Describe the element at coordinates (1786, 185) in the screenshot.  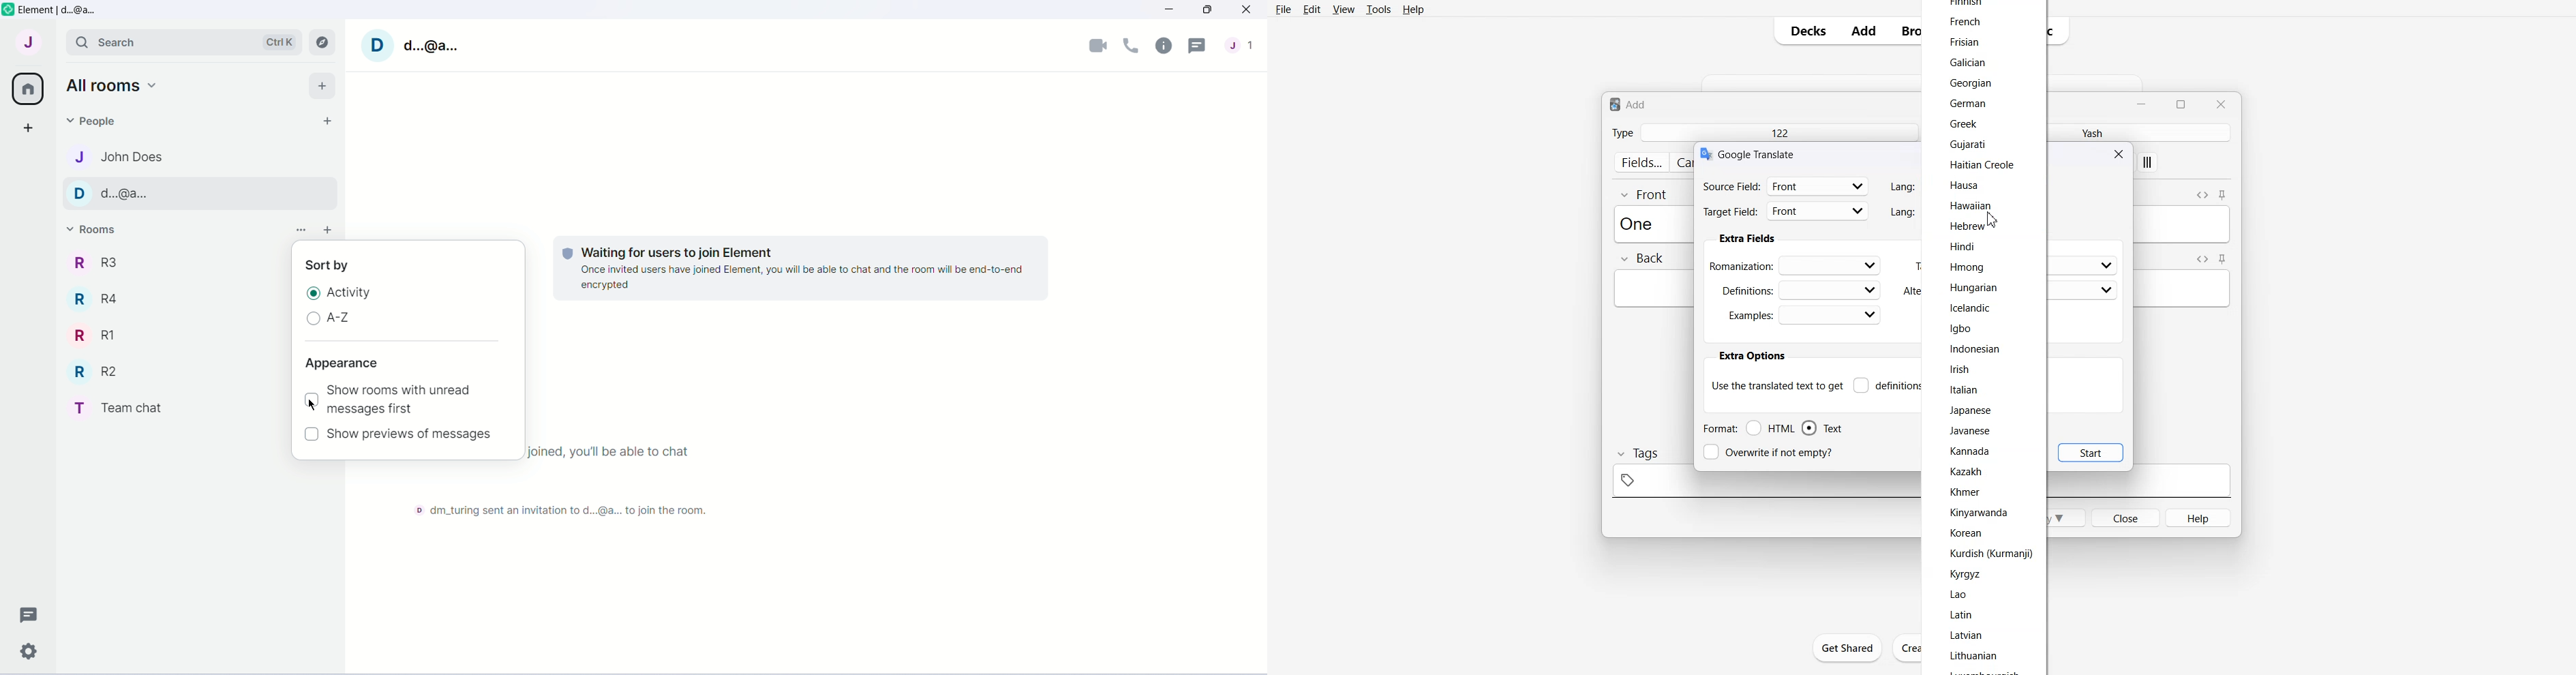
I see `Source filed` at that location.